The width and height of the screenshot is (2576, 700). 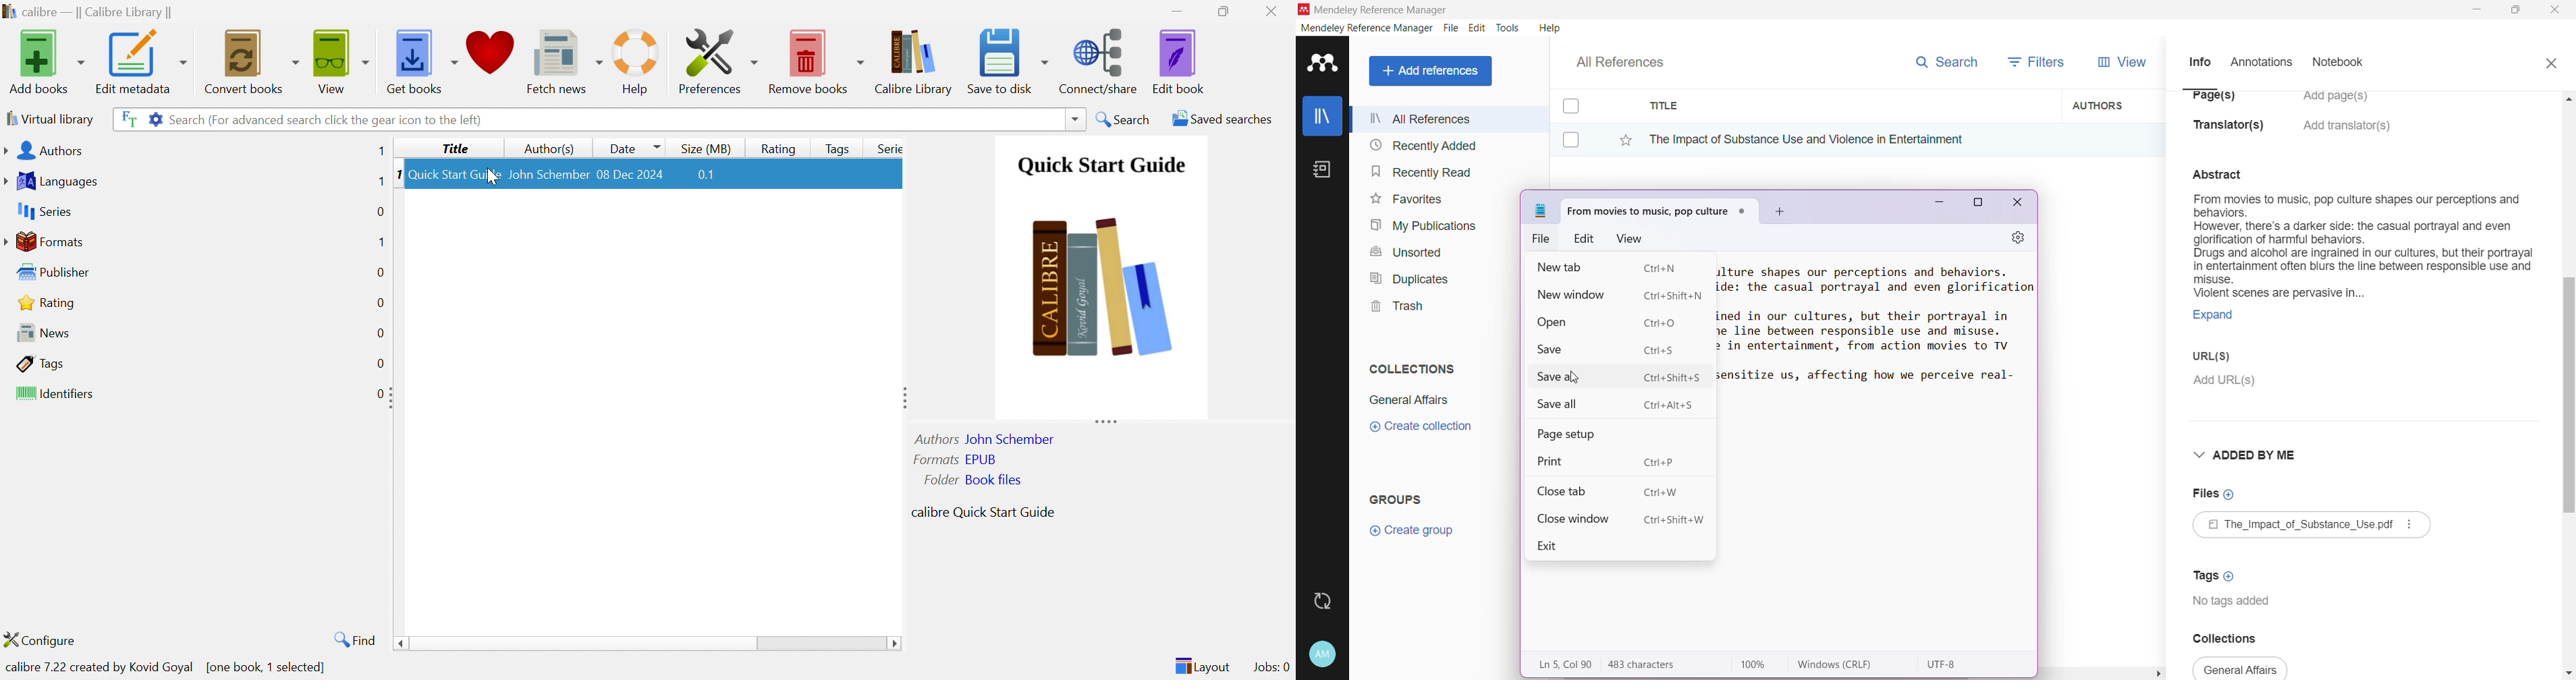 I want to click on Rating, so click(x=44, y=302).